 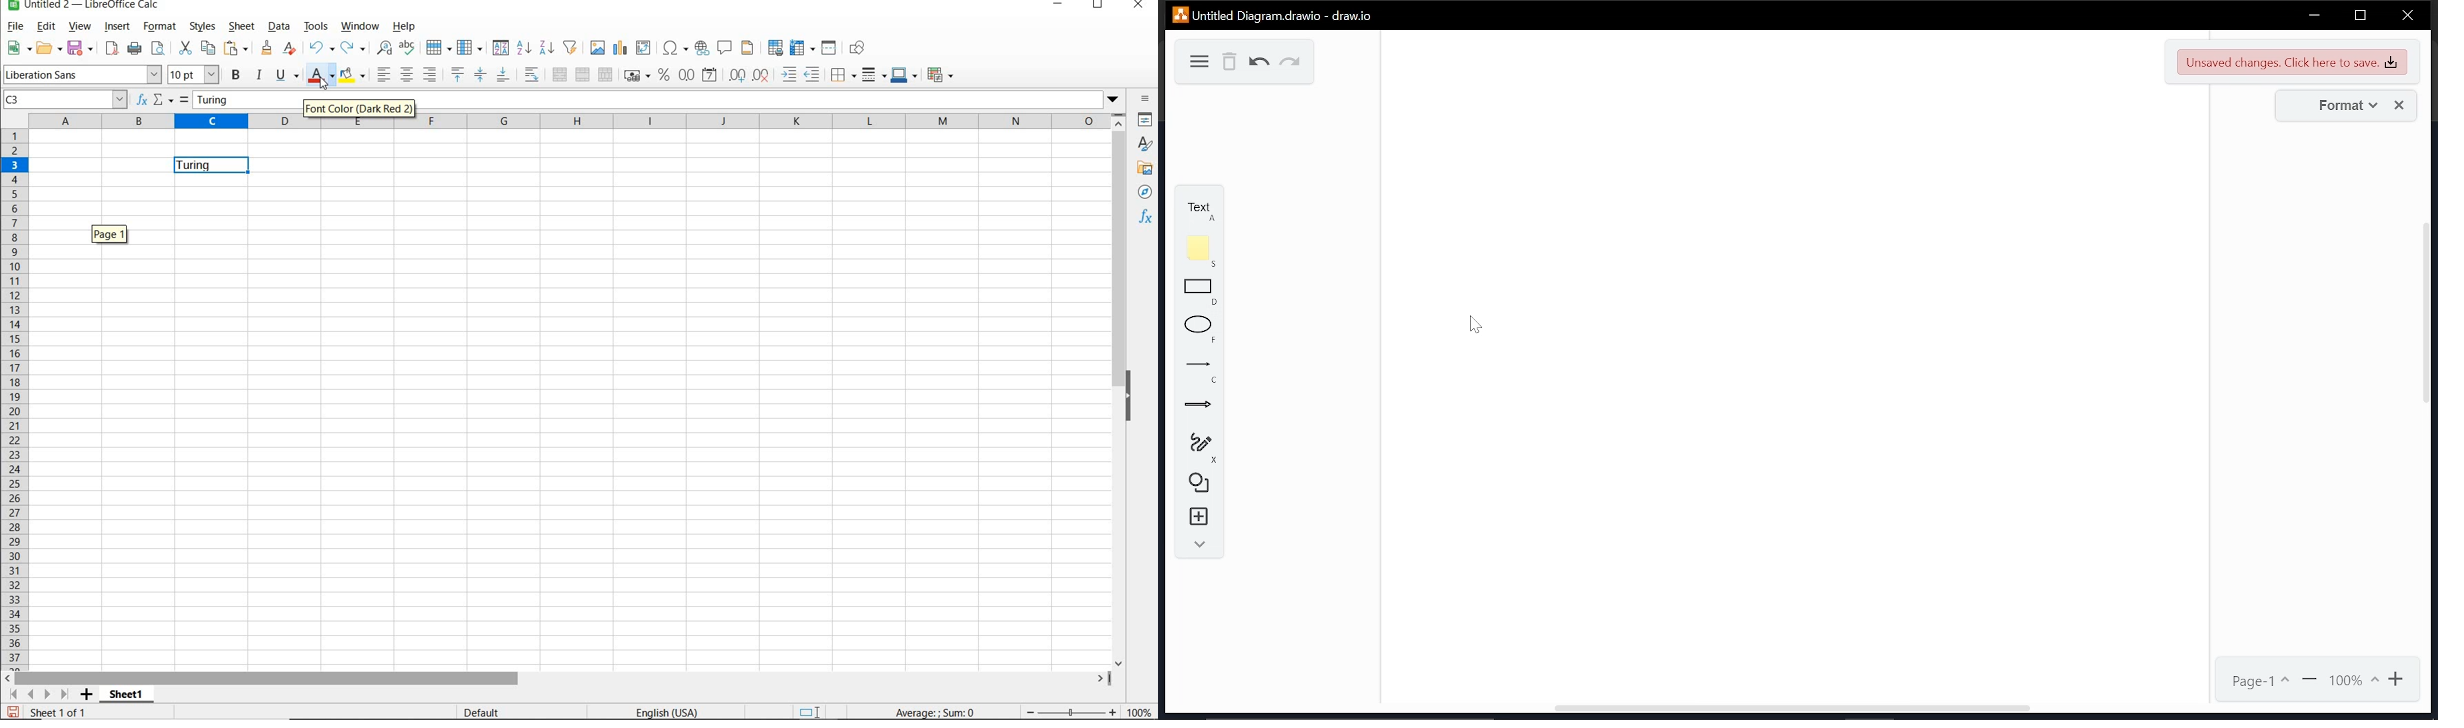 I want to click on Font Color (Dark Red 2), so click(x=360, y=108).